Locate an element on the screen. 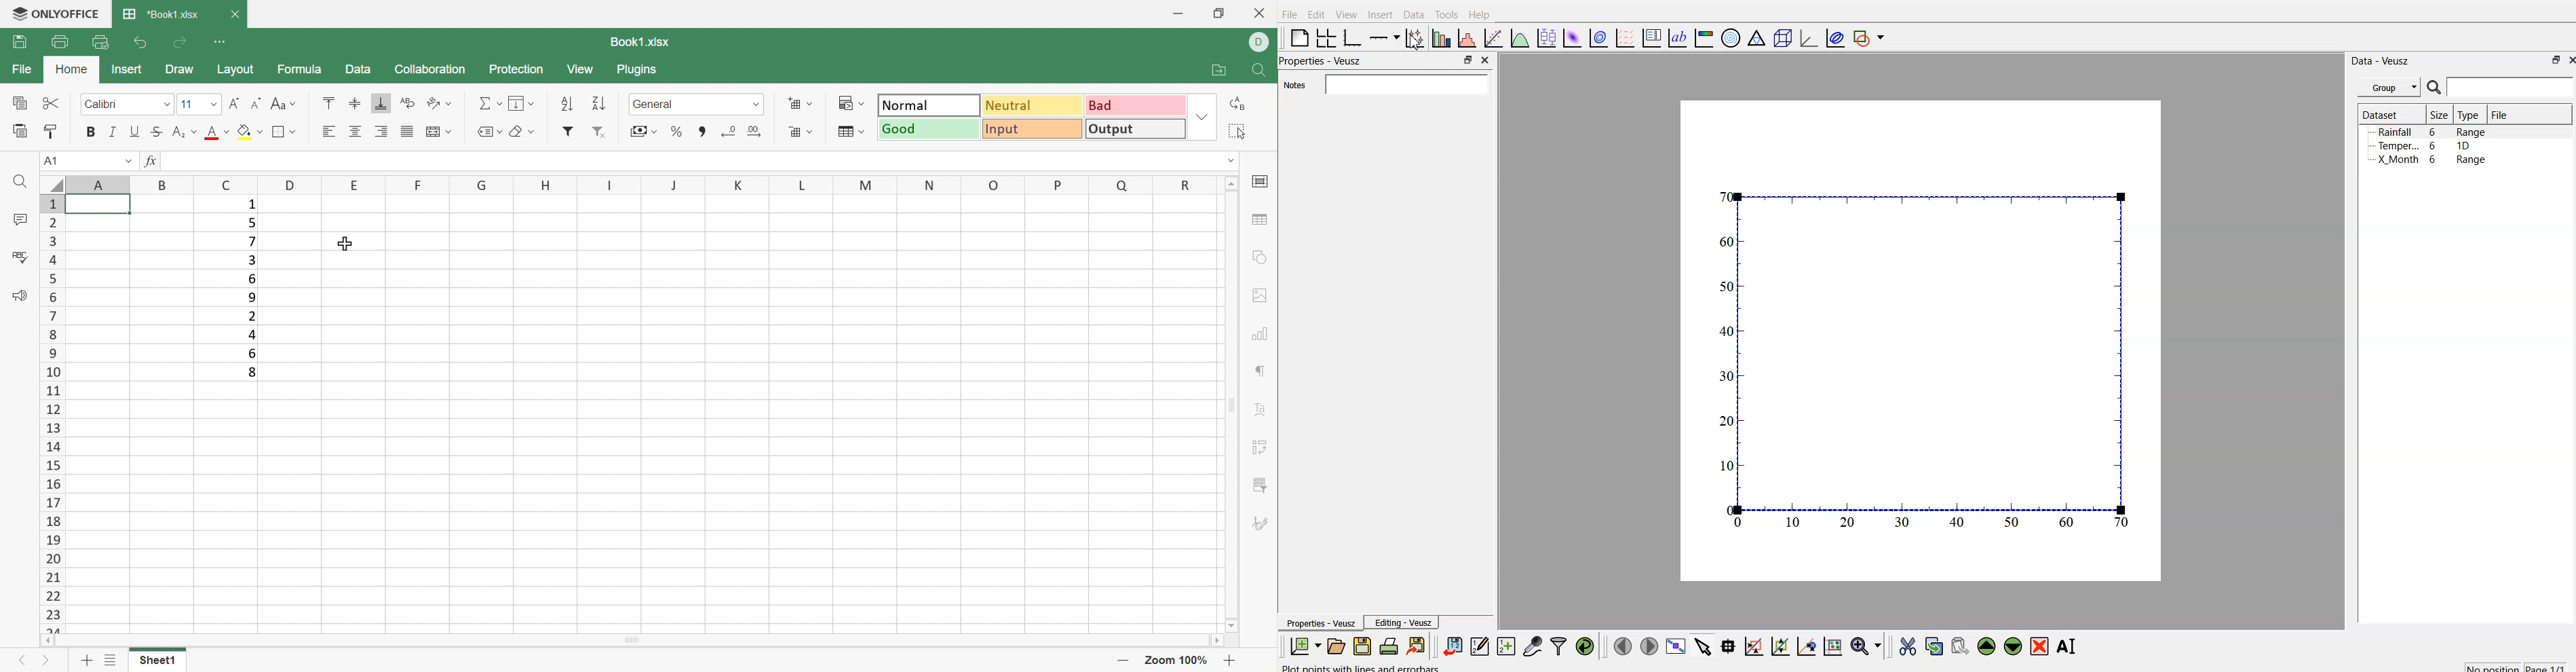  cell settings is located at coordinates (1263, 182).